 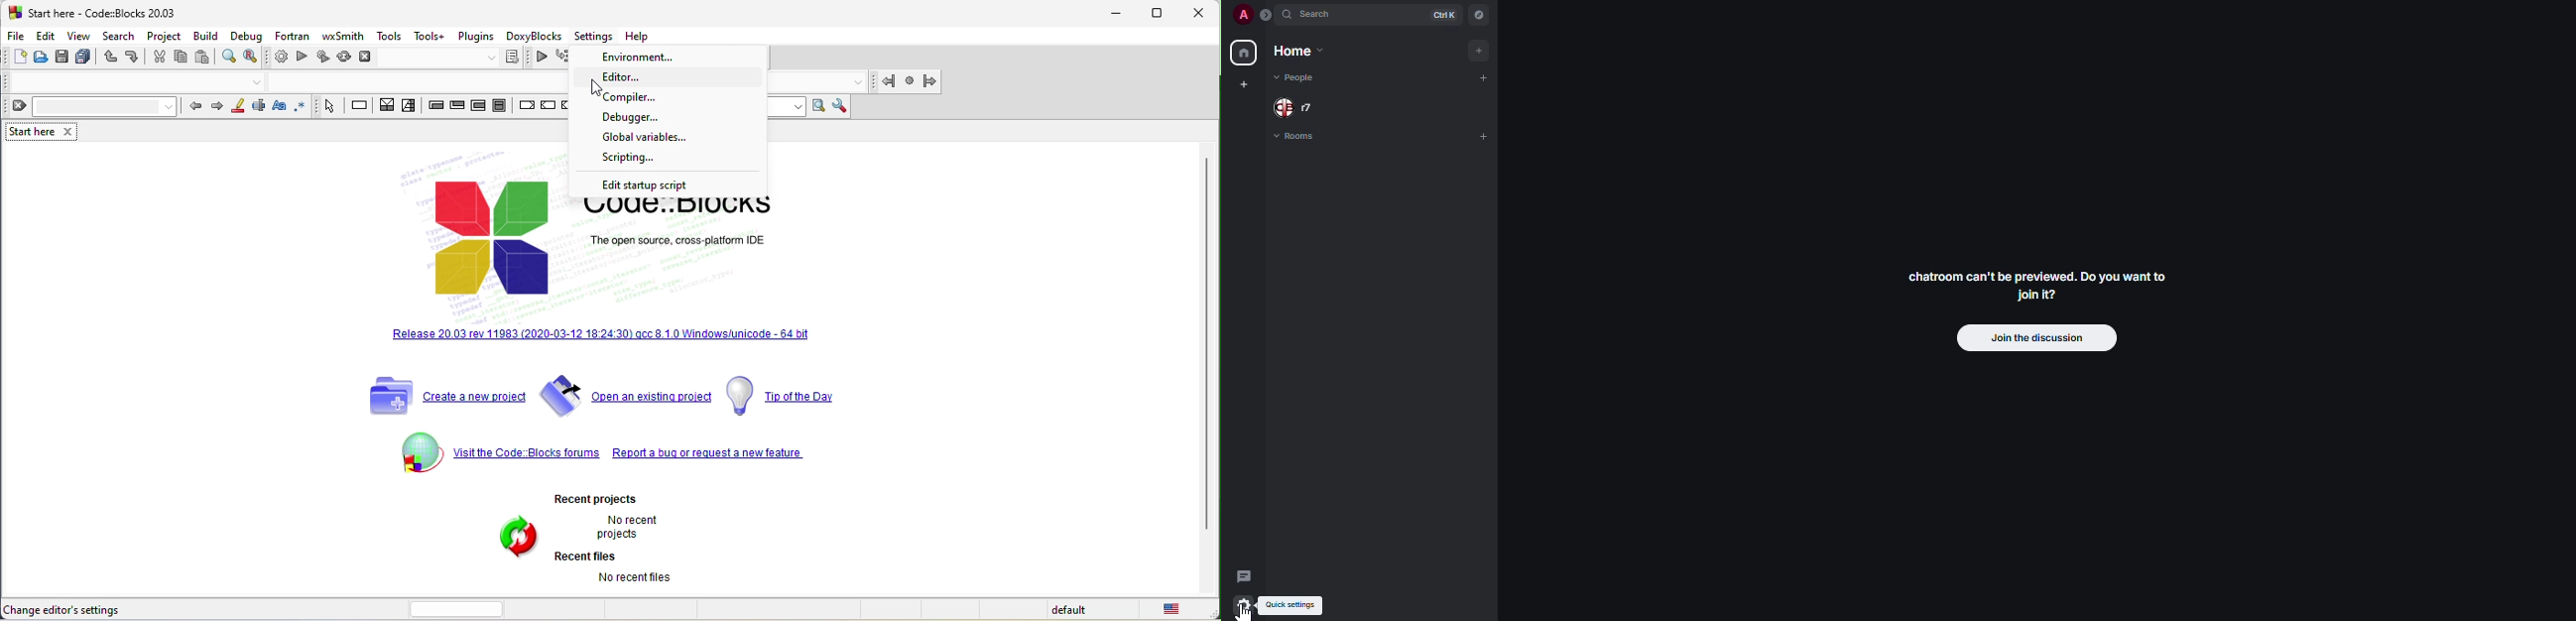 What do you see at coordinates (253, 58) in the screenshot?
I see `replace` at bounding box center [253, 58].